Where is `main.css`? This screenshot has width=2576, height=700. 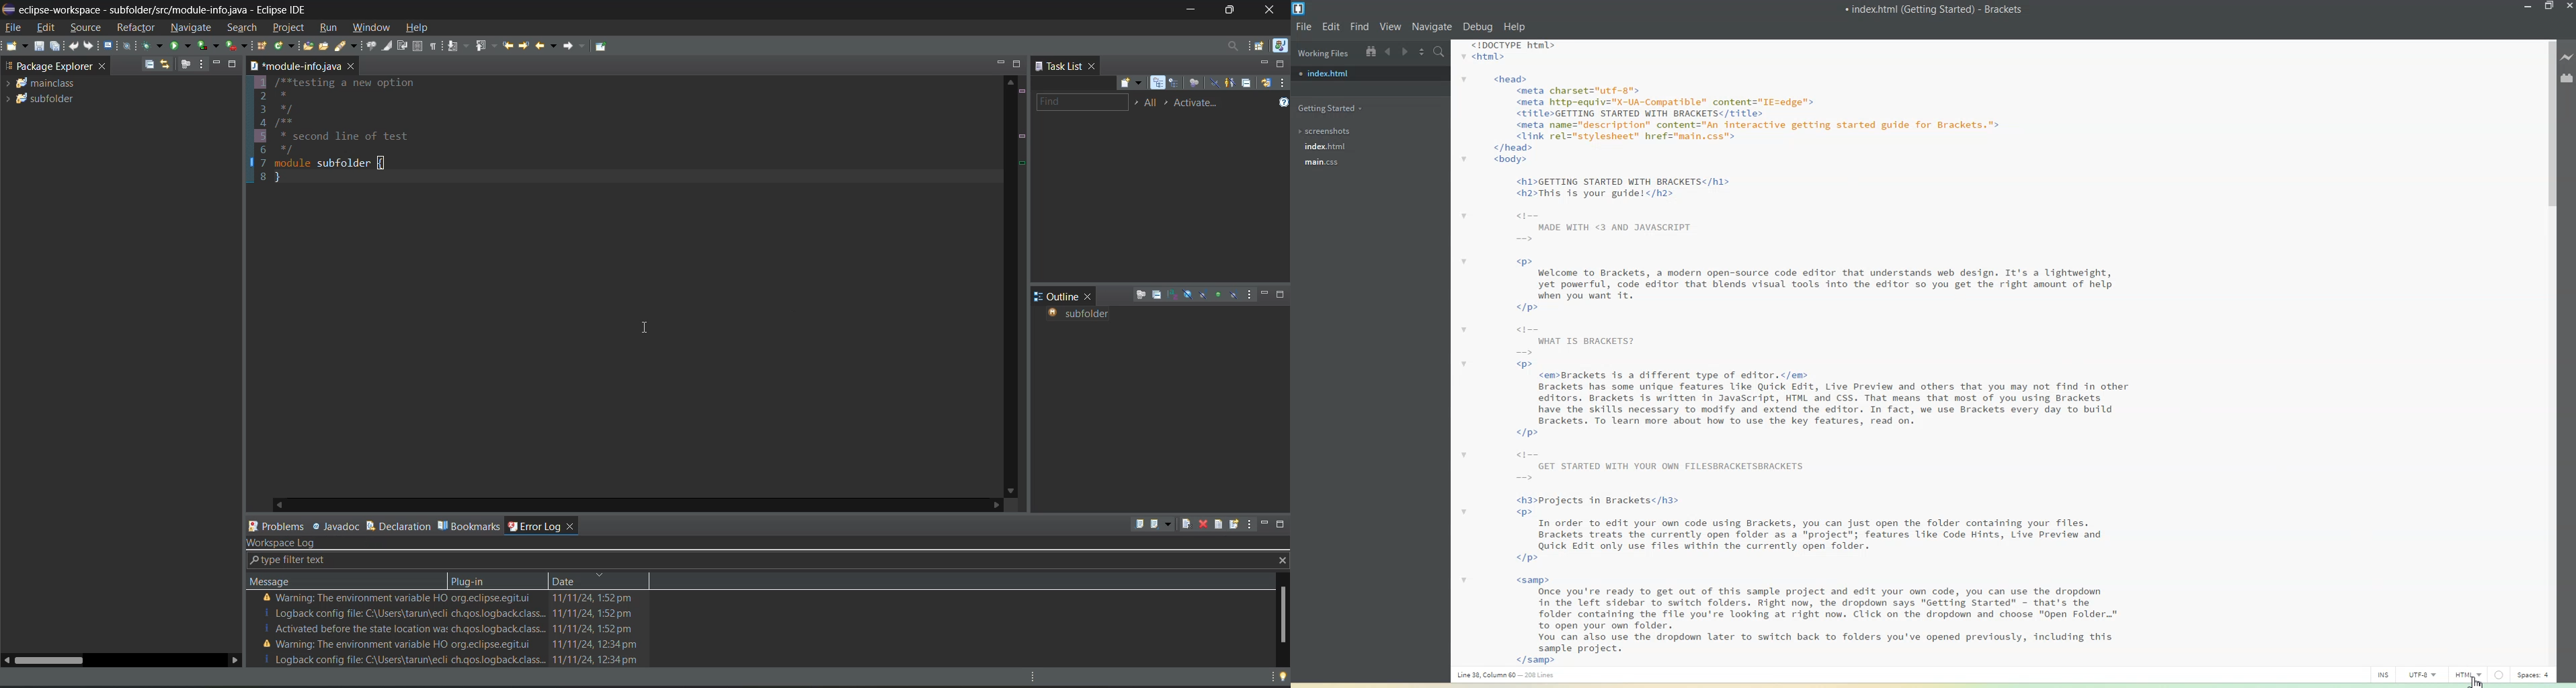 main.css is located at coordinates (1327, 163).